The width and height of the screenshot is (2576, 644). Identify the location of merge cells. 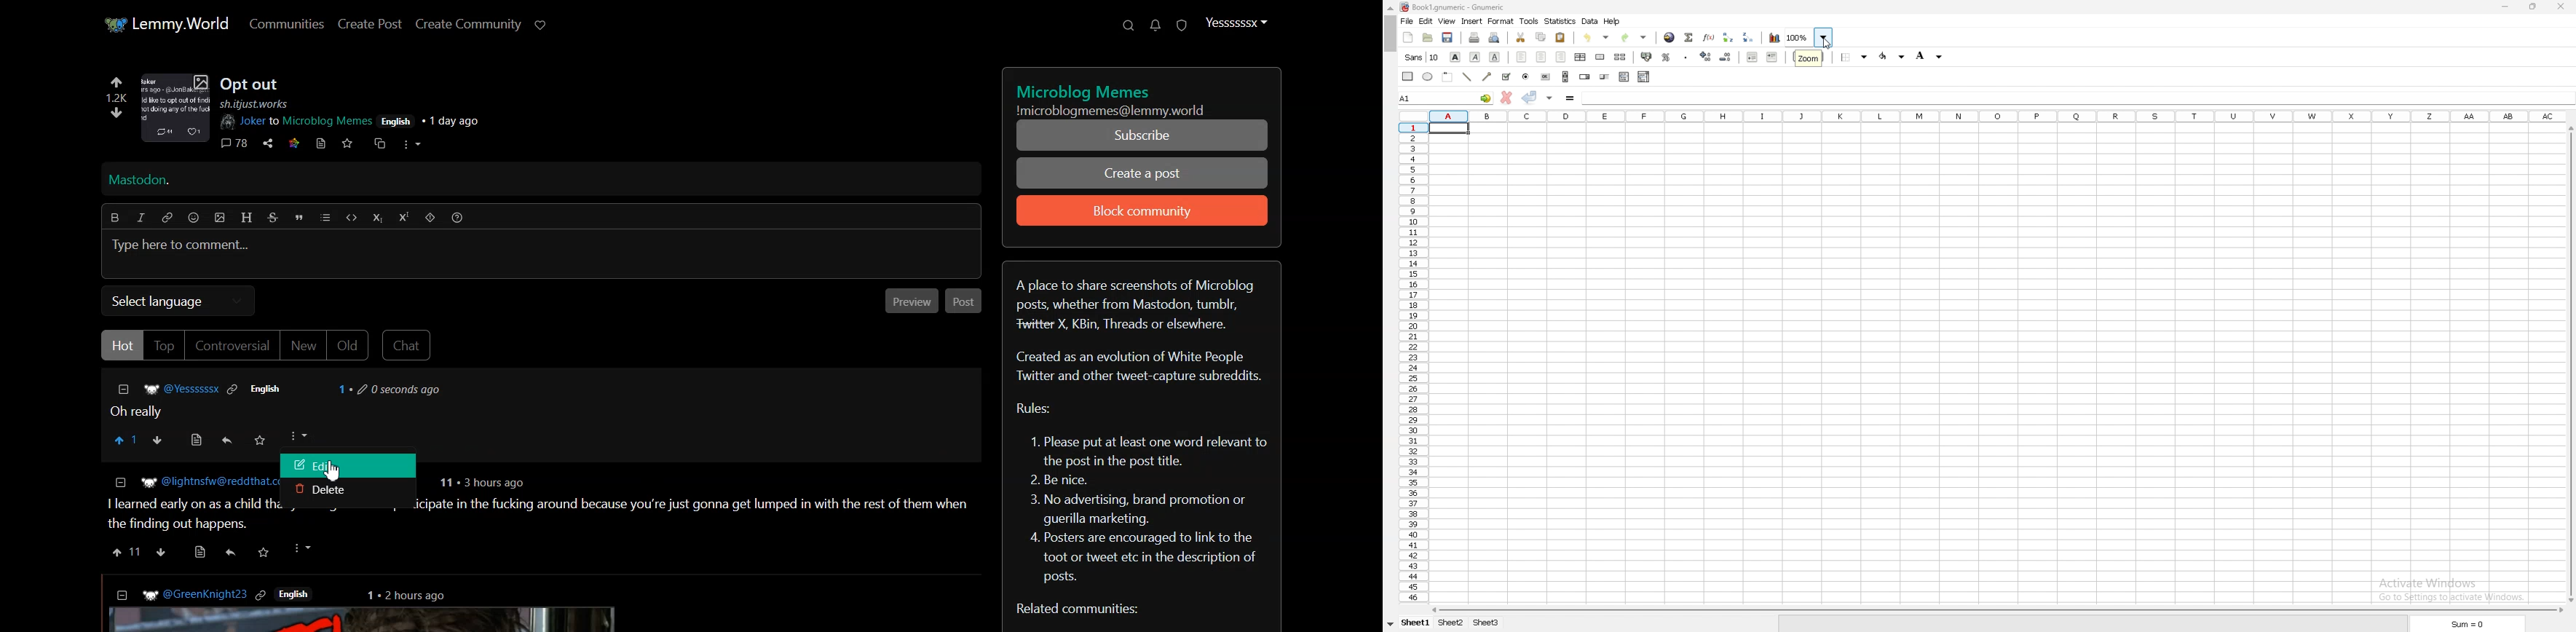
(1600, 57).